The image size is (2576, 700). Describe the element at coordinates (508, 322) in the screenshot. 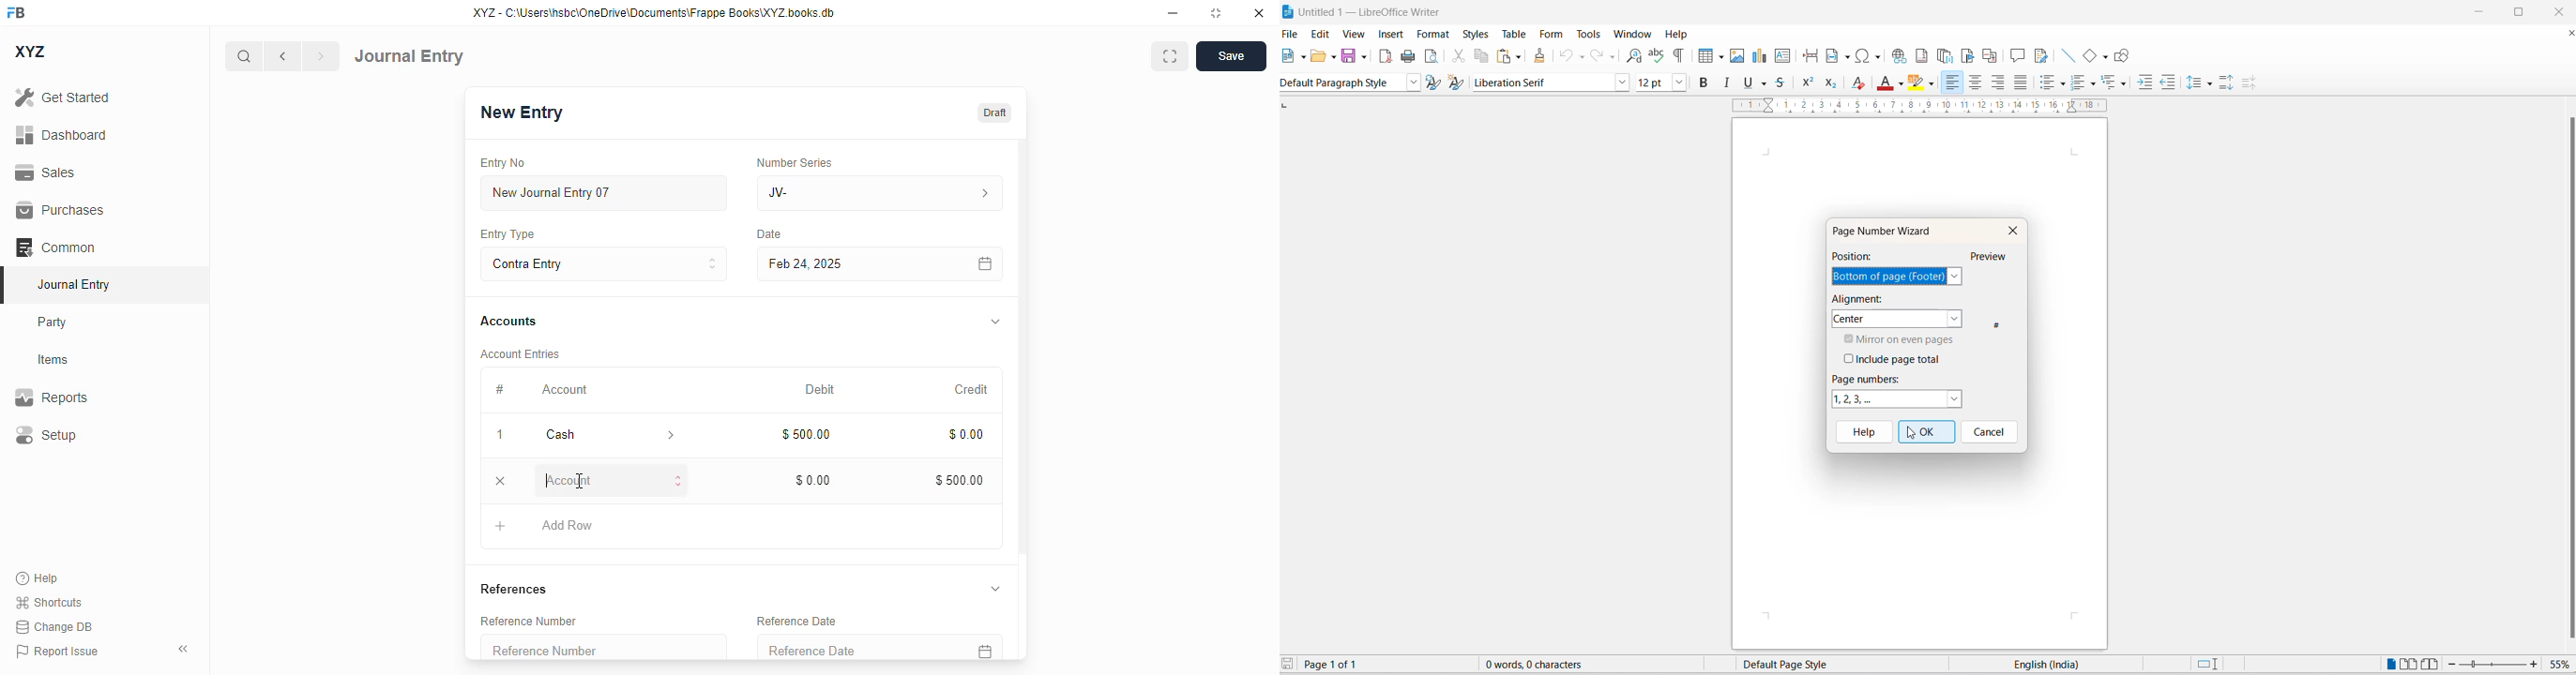

I see `accounts` at that location.